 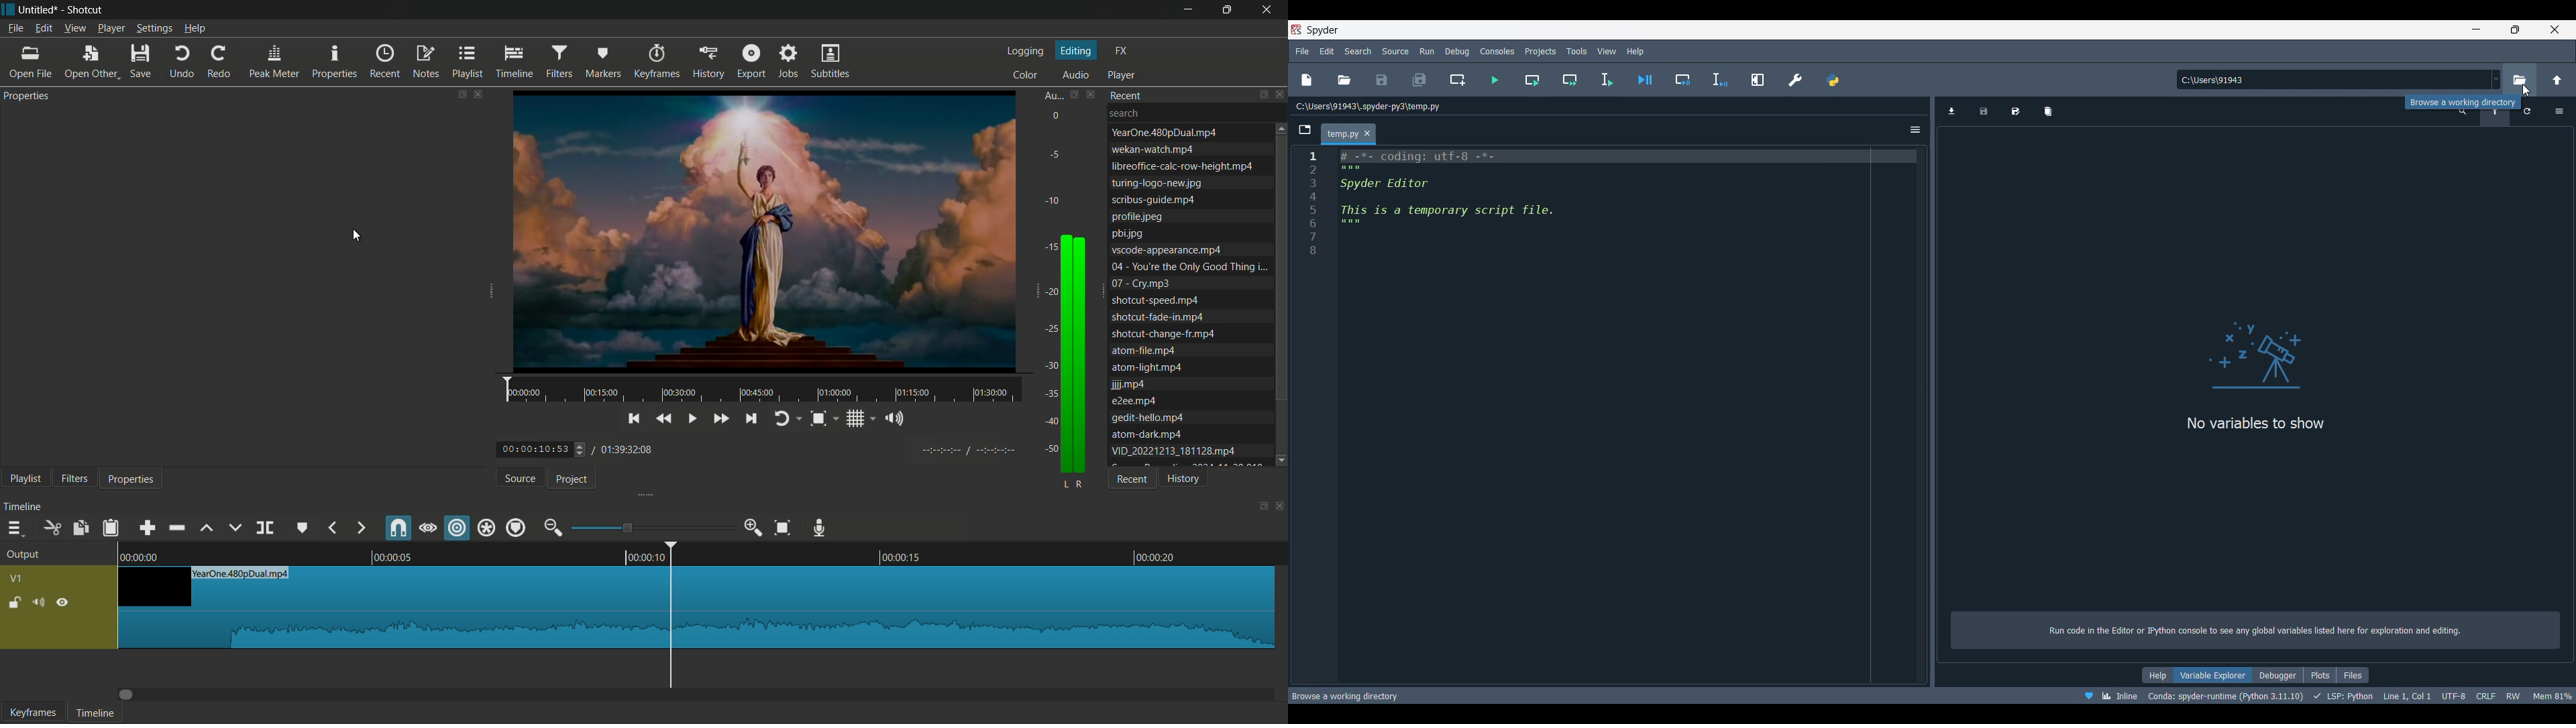 What do you see at coordinates (659, 62) in the screenshot?
I see `keyframes` at bounding box center [659, 62].